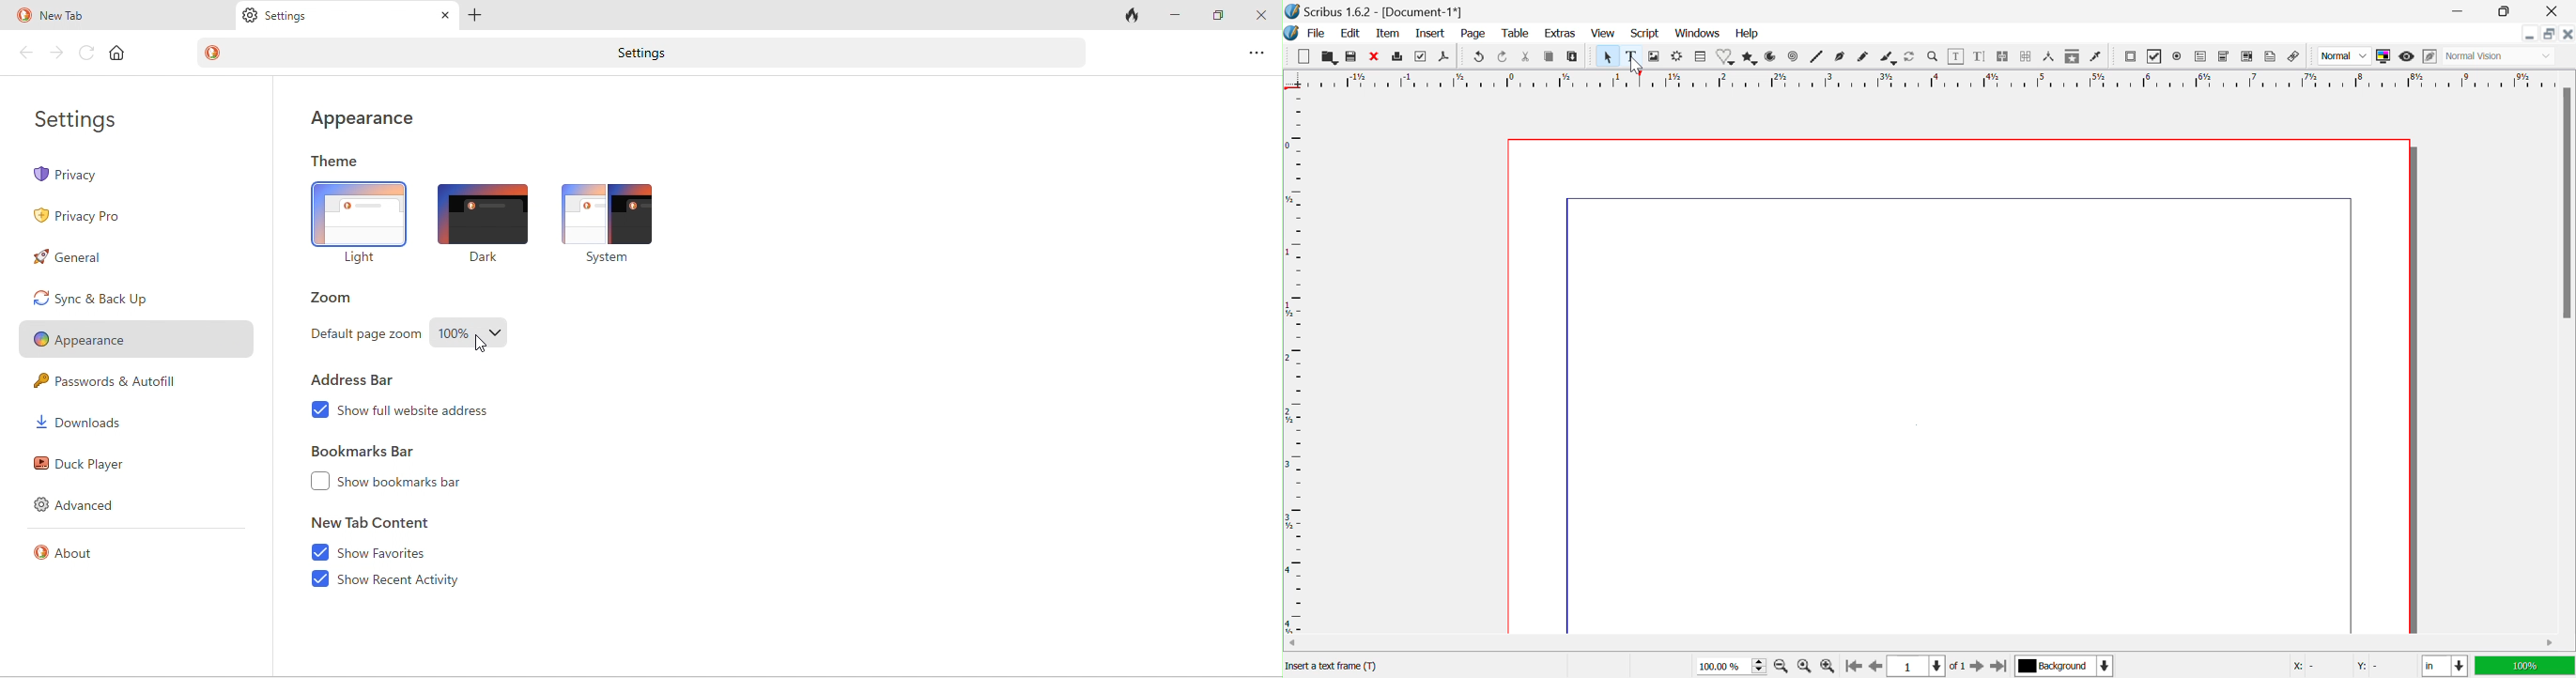 This screenshot has height=700, width=2576. What do you see at coordinates (1352, 35) in the screenshot?
I see `Edit` at bounding box center [1352, 35].